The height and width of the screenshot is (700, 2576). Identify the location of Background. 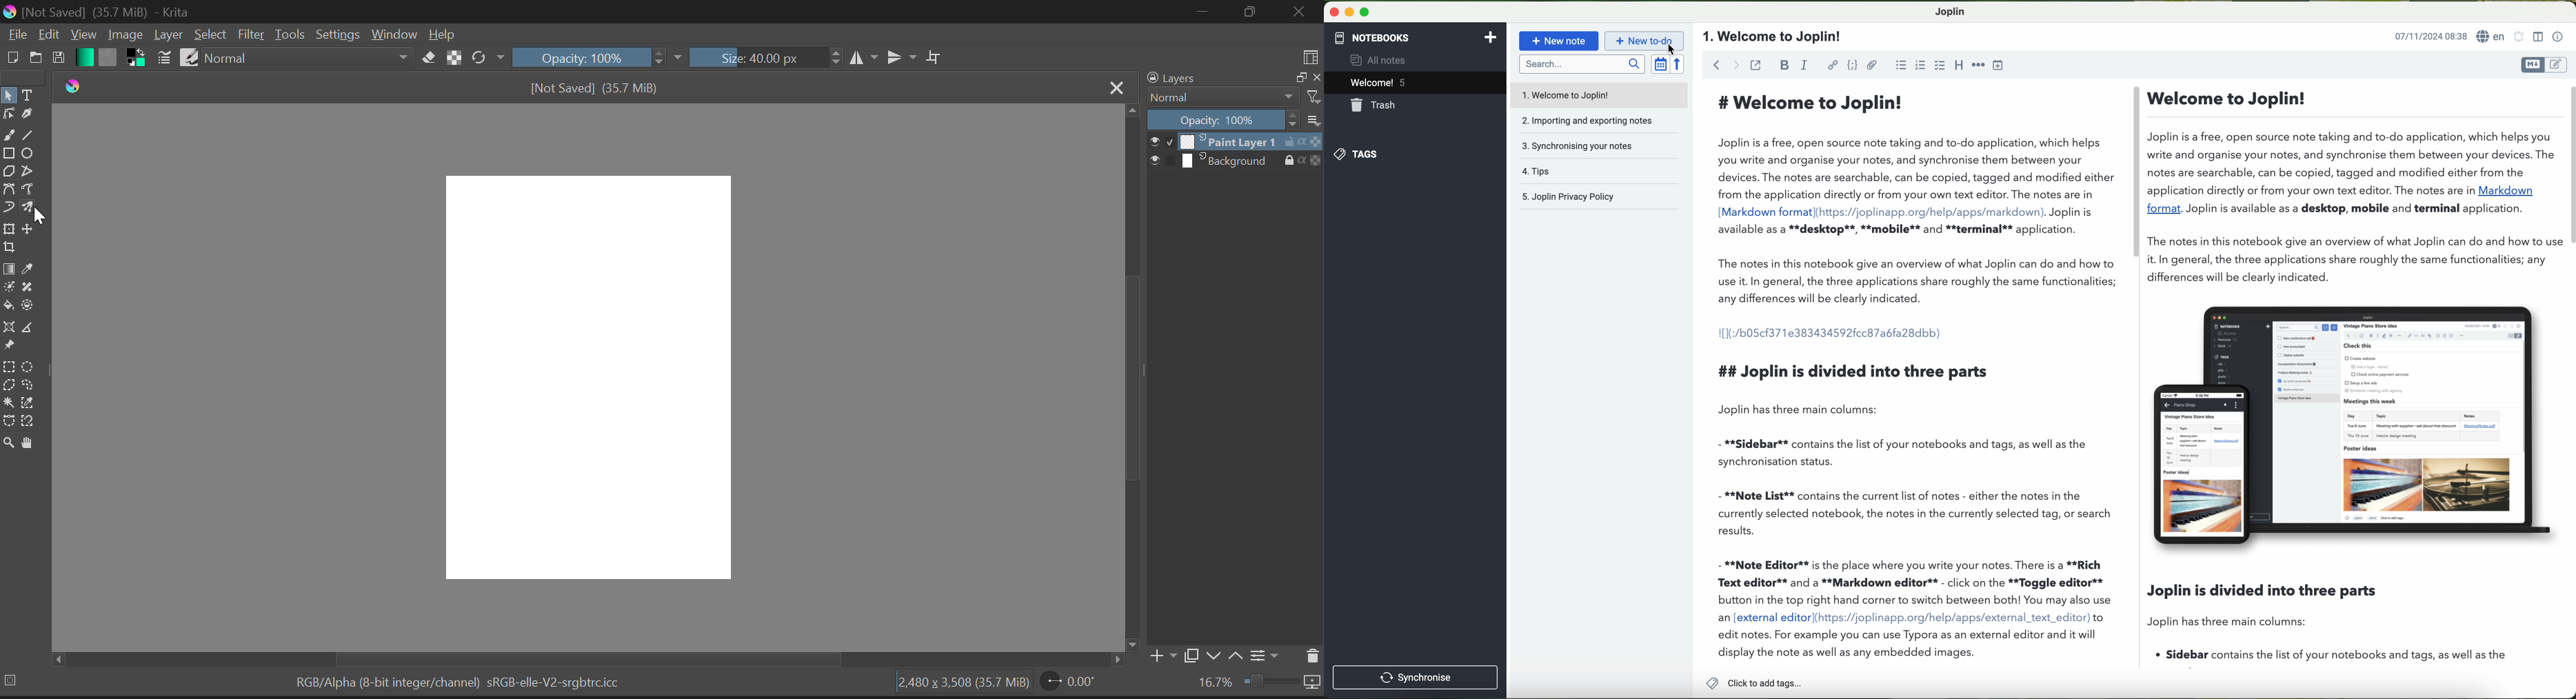
(1234, 162).